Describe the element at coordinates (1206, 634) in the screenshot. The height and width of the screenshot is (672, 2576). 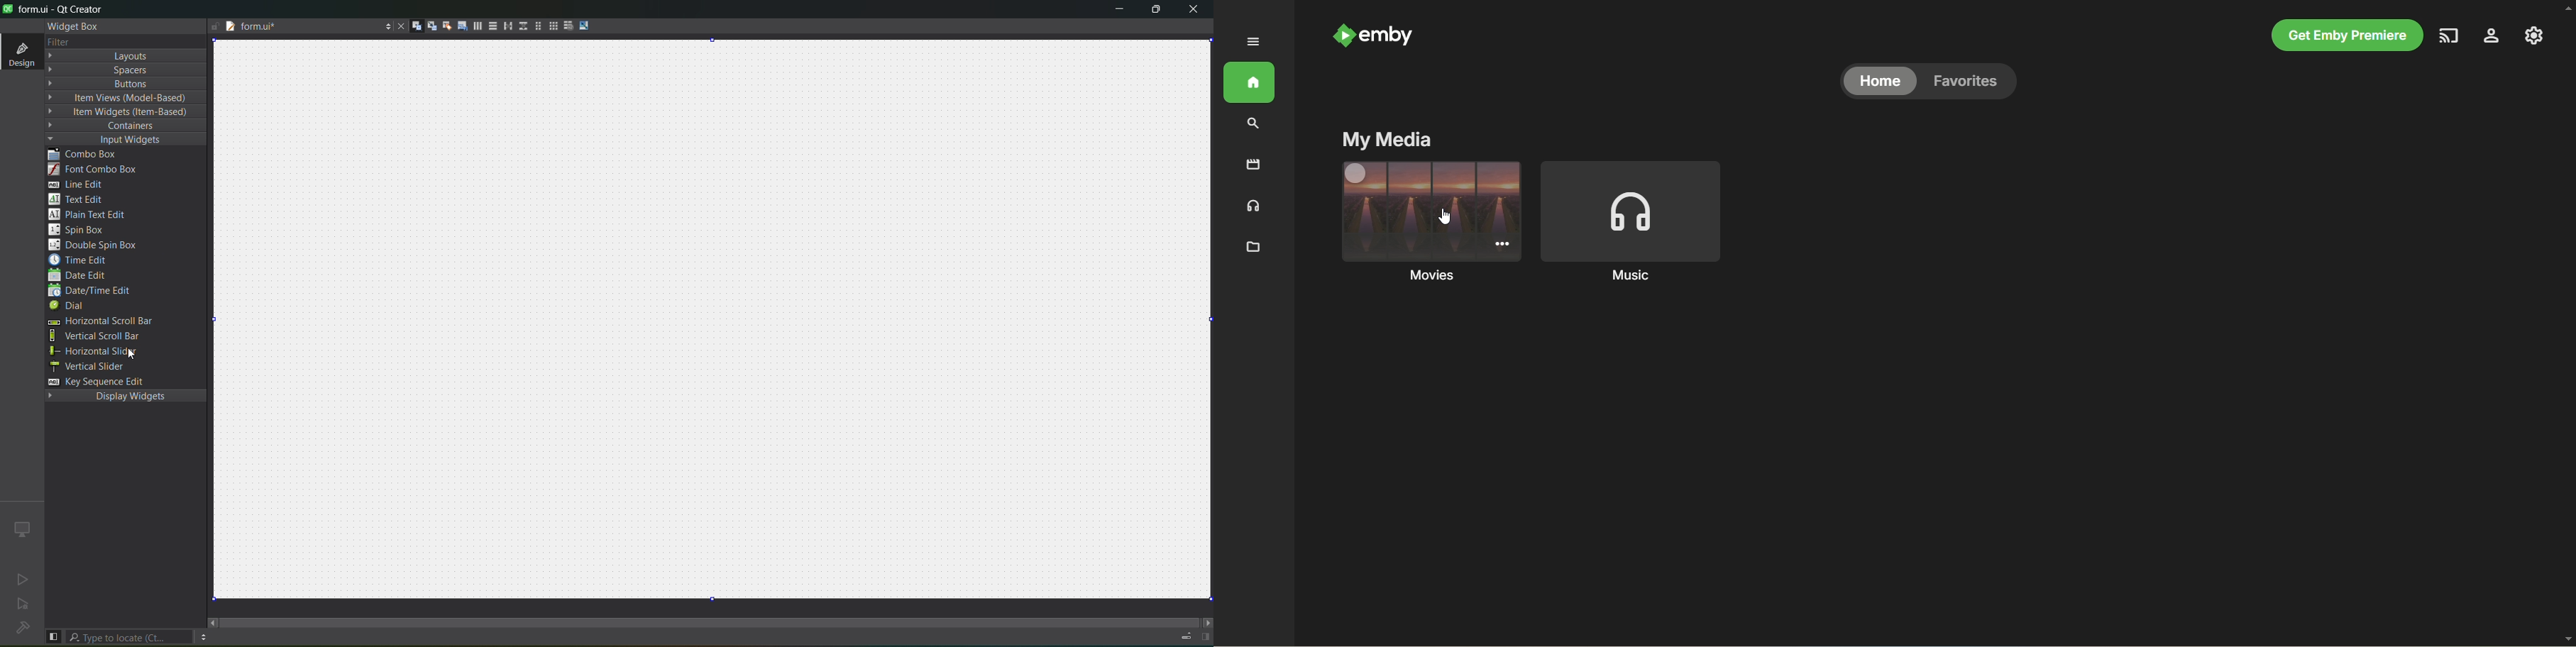
I see `show right panel` at that location.